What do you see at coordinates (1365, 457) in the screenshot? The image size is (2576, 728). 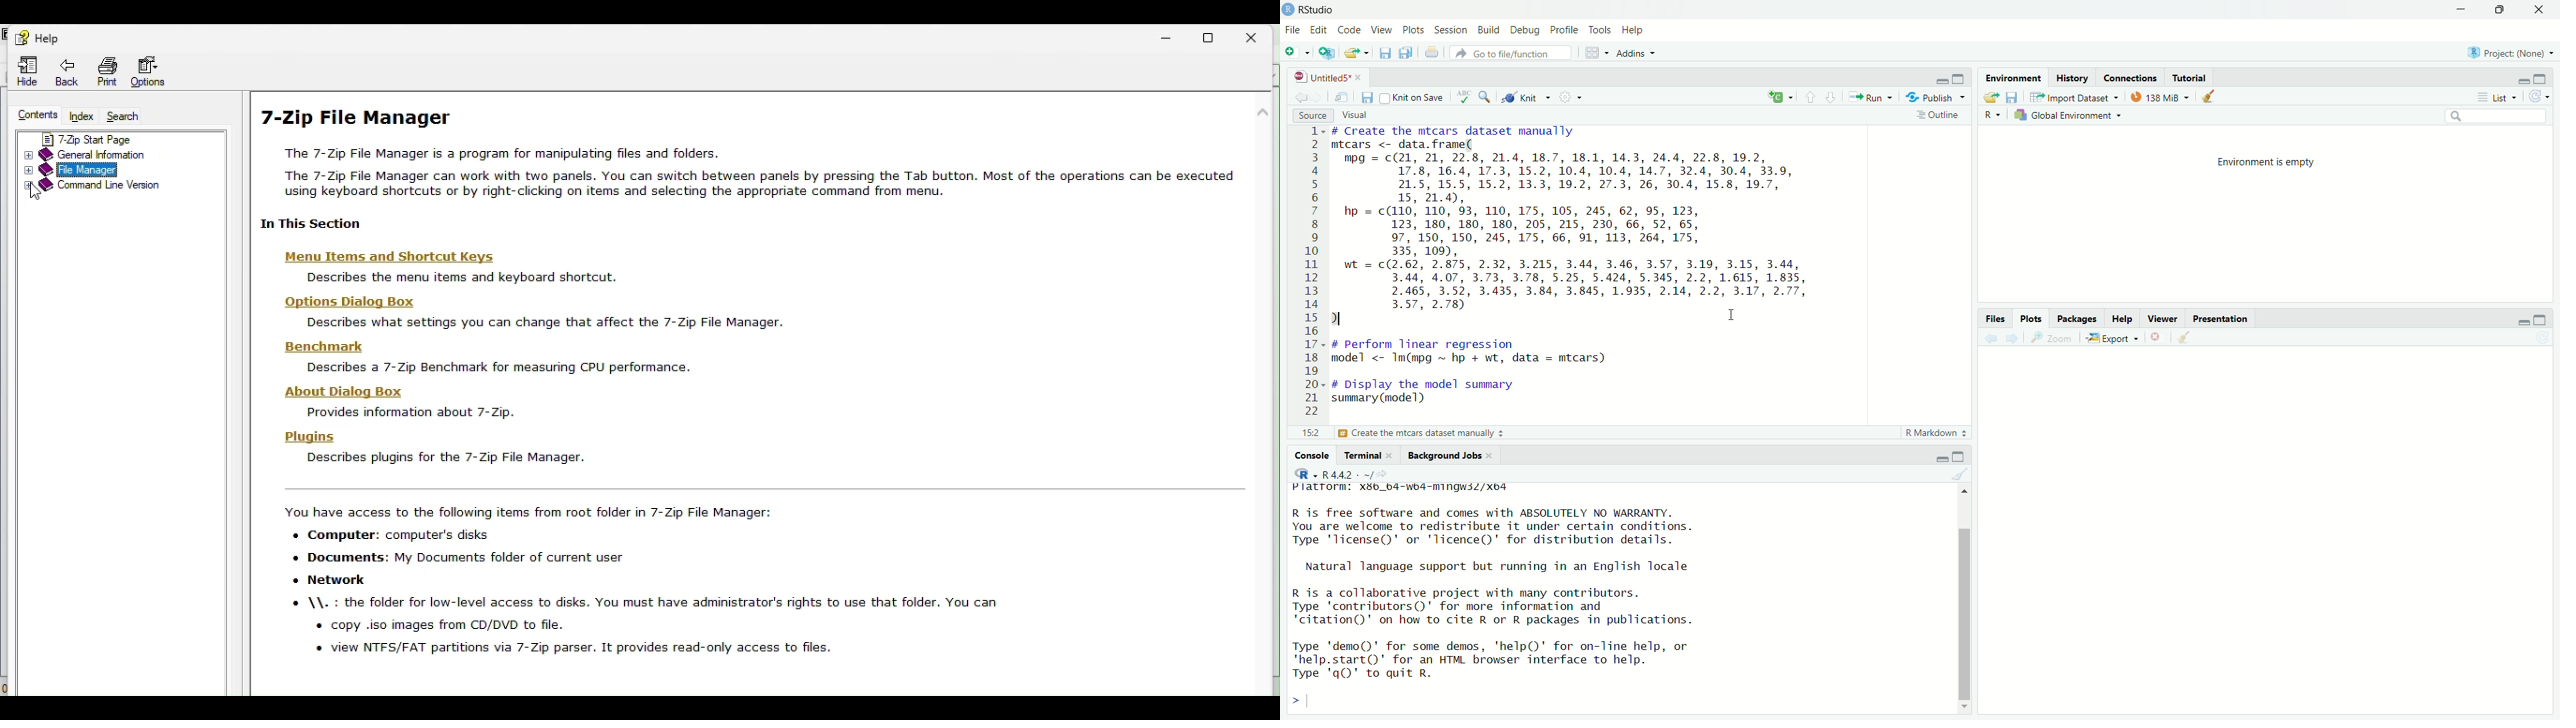 I see `Terminal` at bounding box center [1365, 457].